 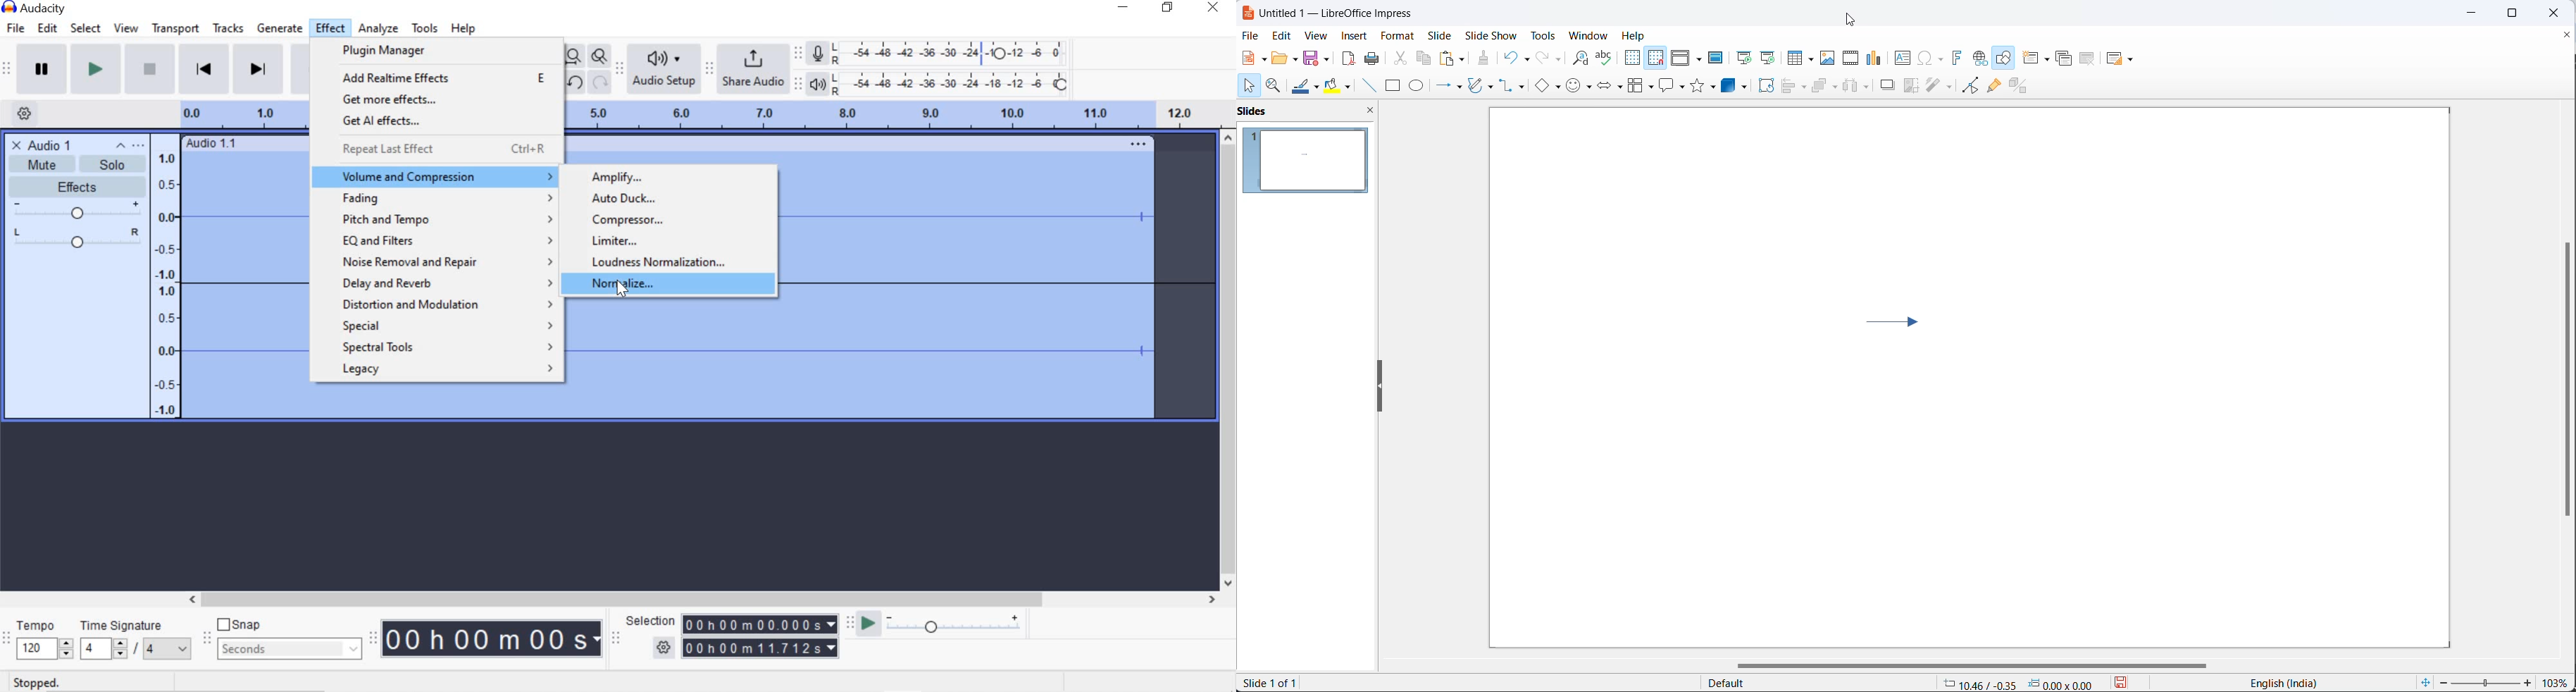 I want to click on flow chart, so click(x=1638, y=85).